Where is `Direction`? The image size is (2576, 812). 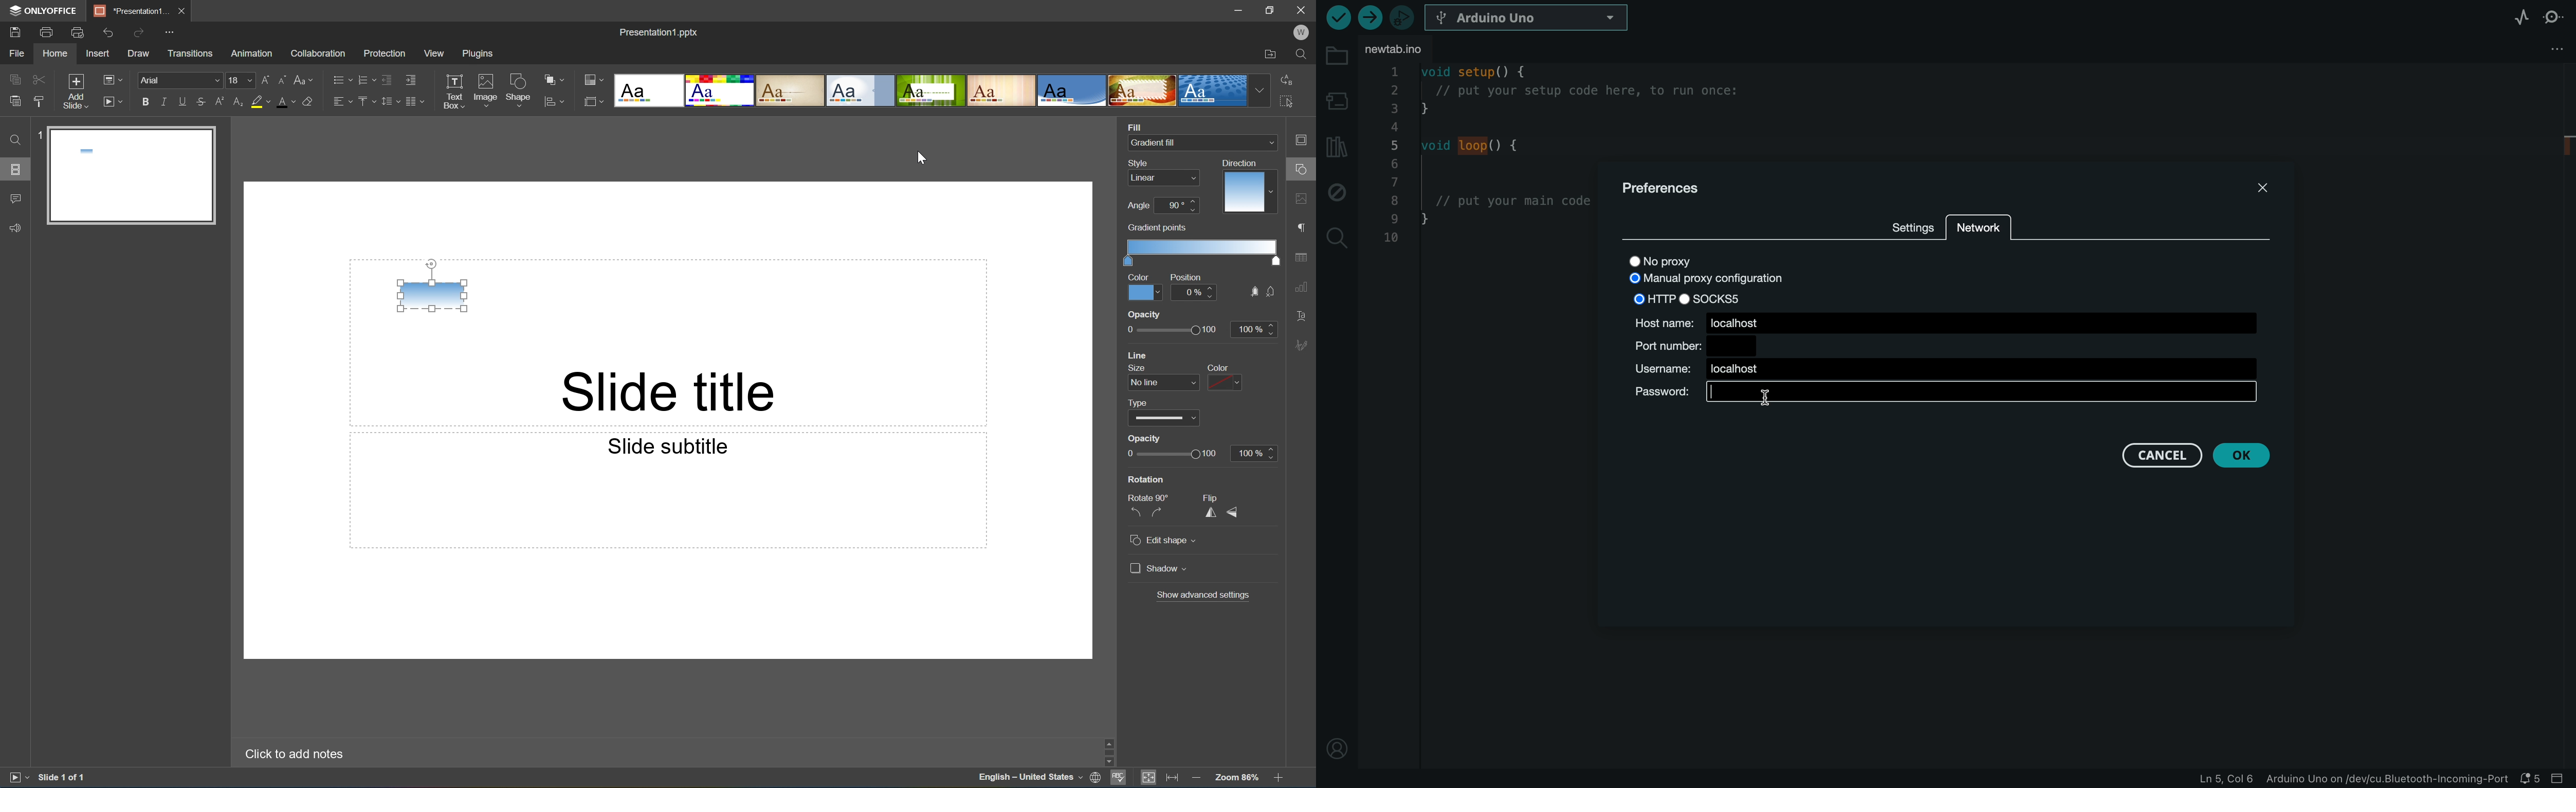 Direction is located at coordinates (1238, 162).